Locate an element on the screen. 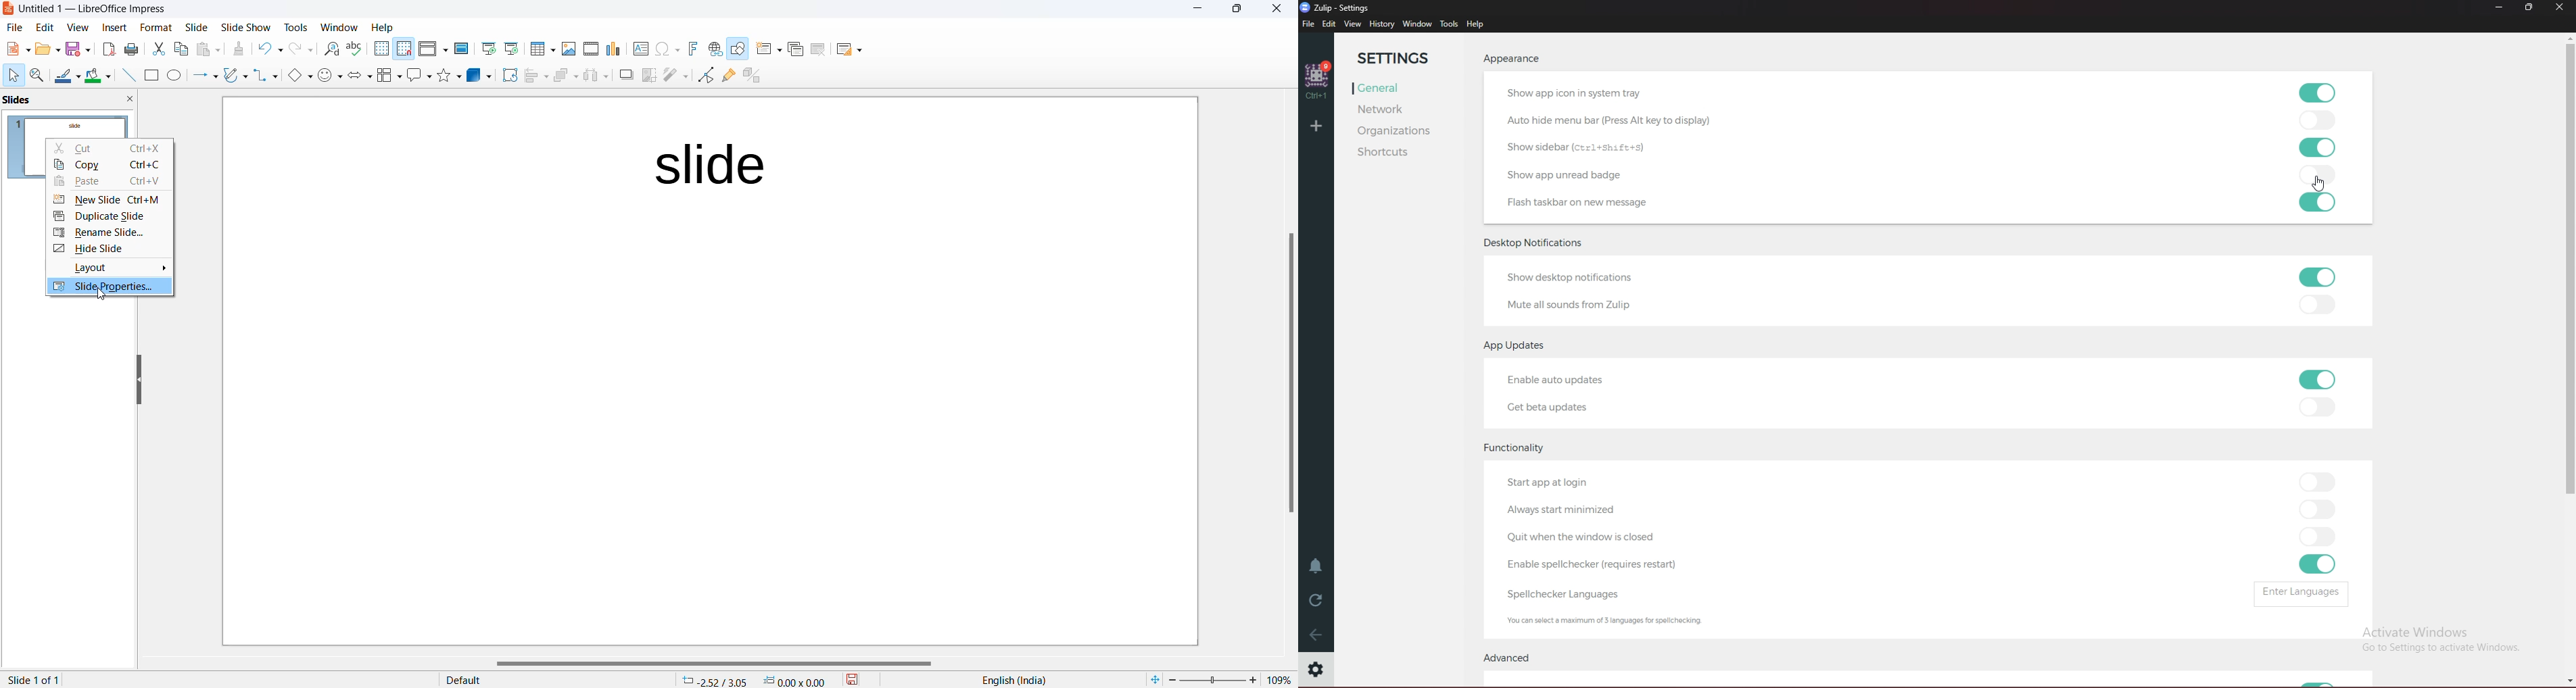  layout  is located at coordinates (111, 270).